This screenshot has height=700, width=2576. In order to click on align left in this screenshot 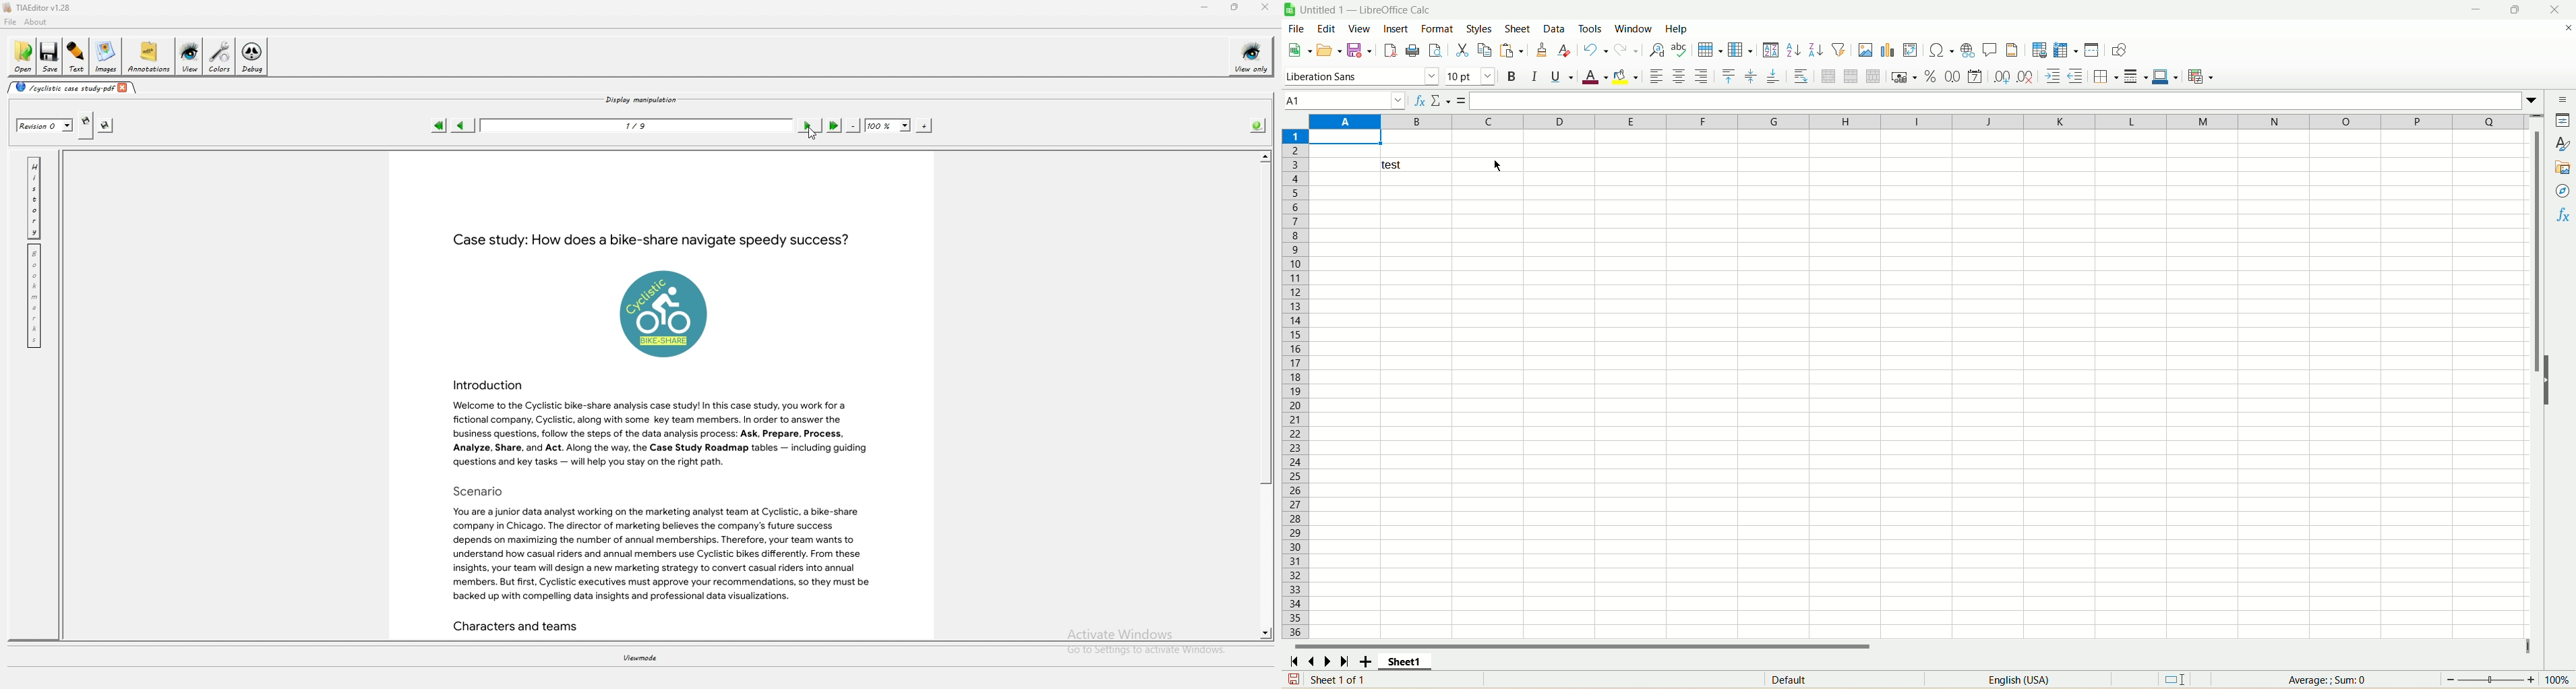, I will do `click(1702, 76)`.